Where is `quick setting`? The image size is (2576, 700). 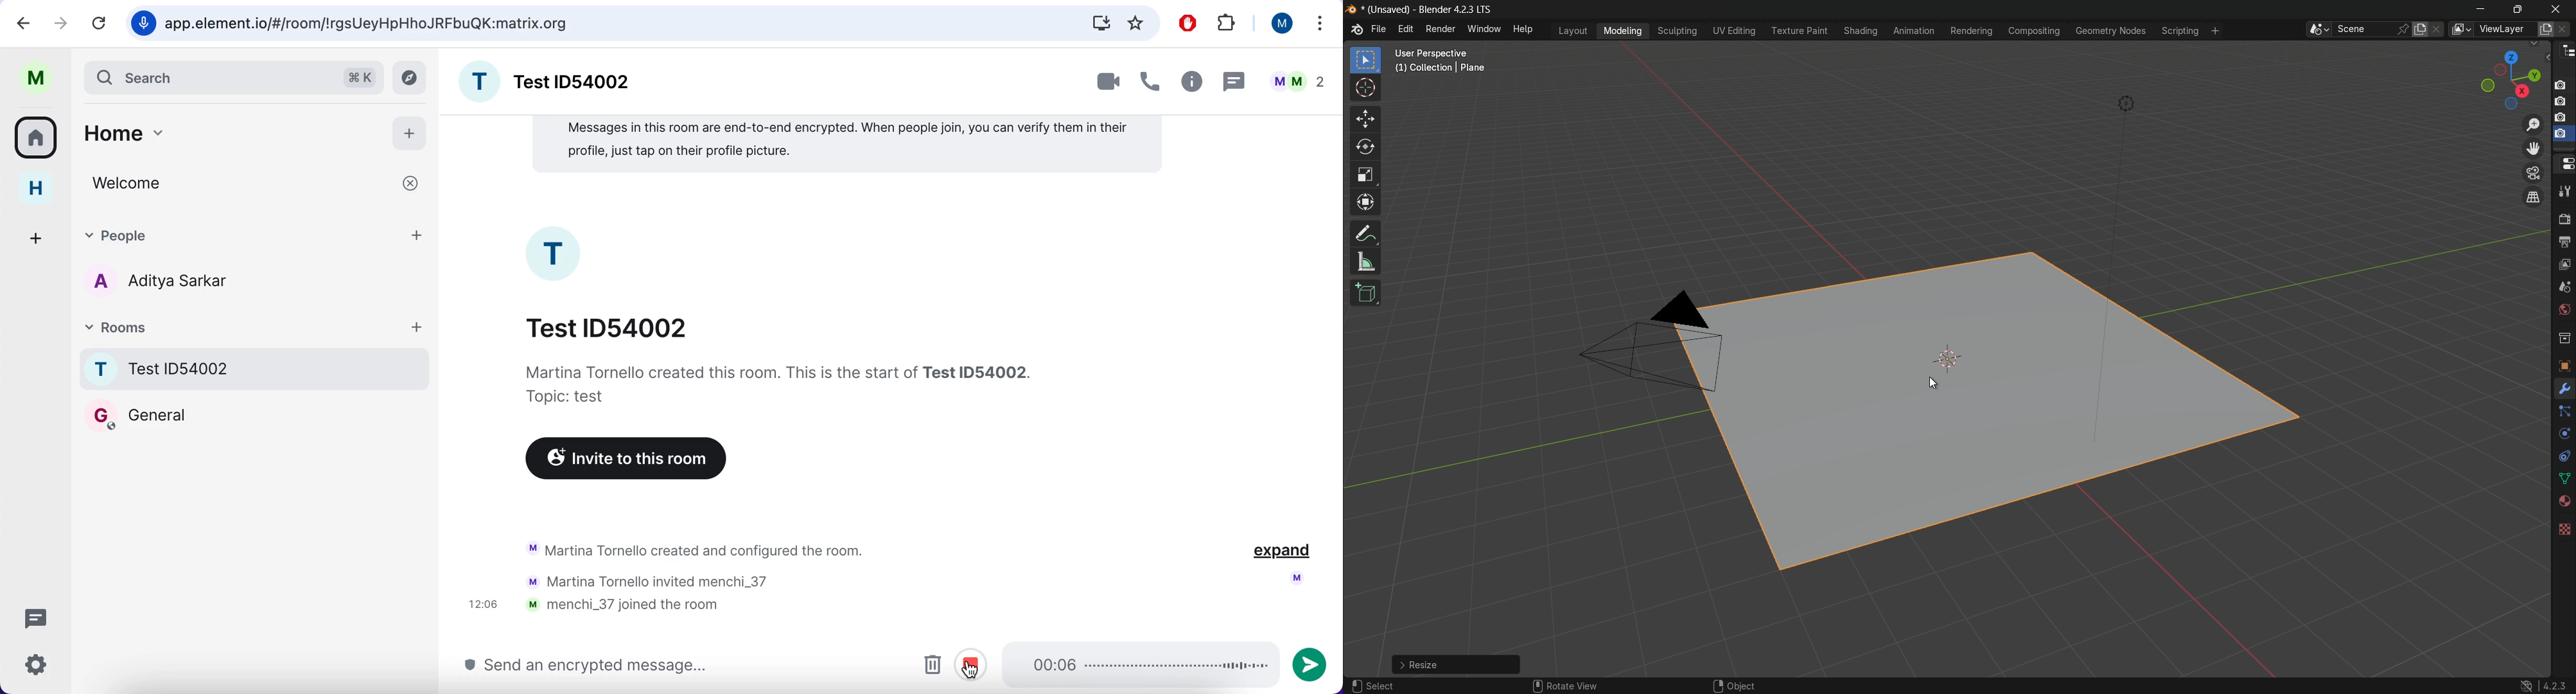 quick setting is located at coordinates (35, 666).